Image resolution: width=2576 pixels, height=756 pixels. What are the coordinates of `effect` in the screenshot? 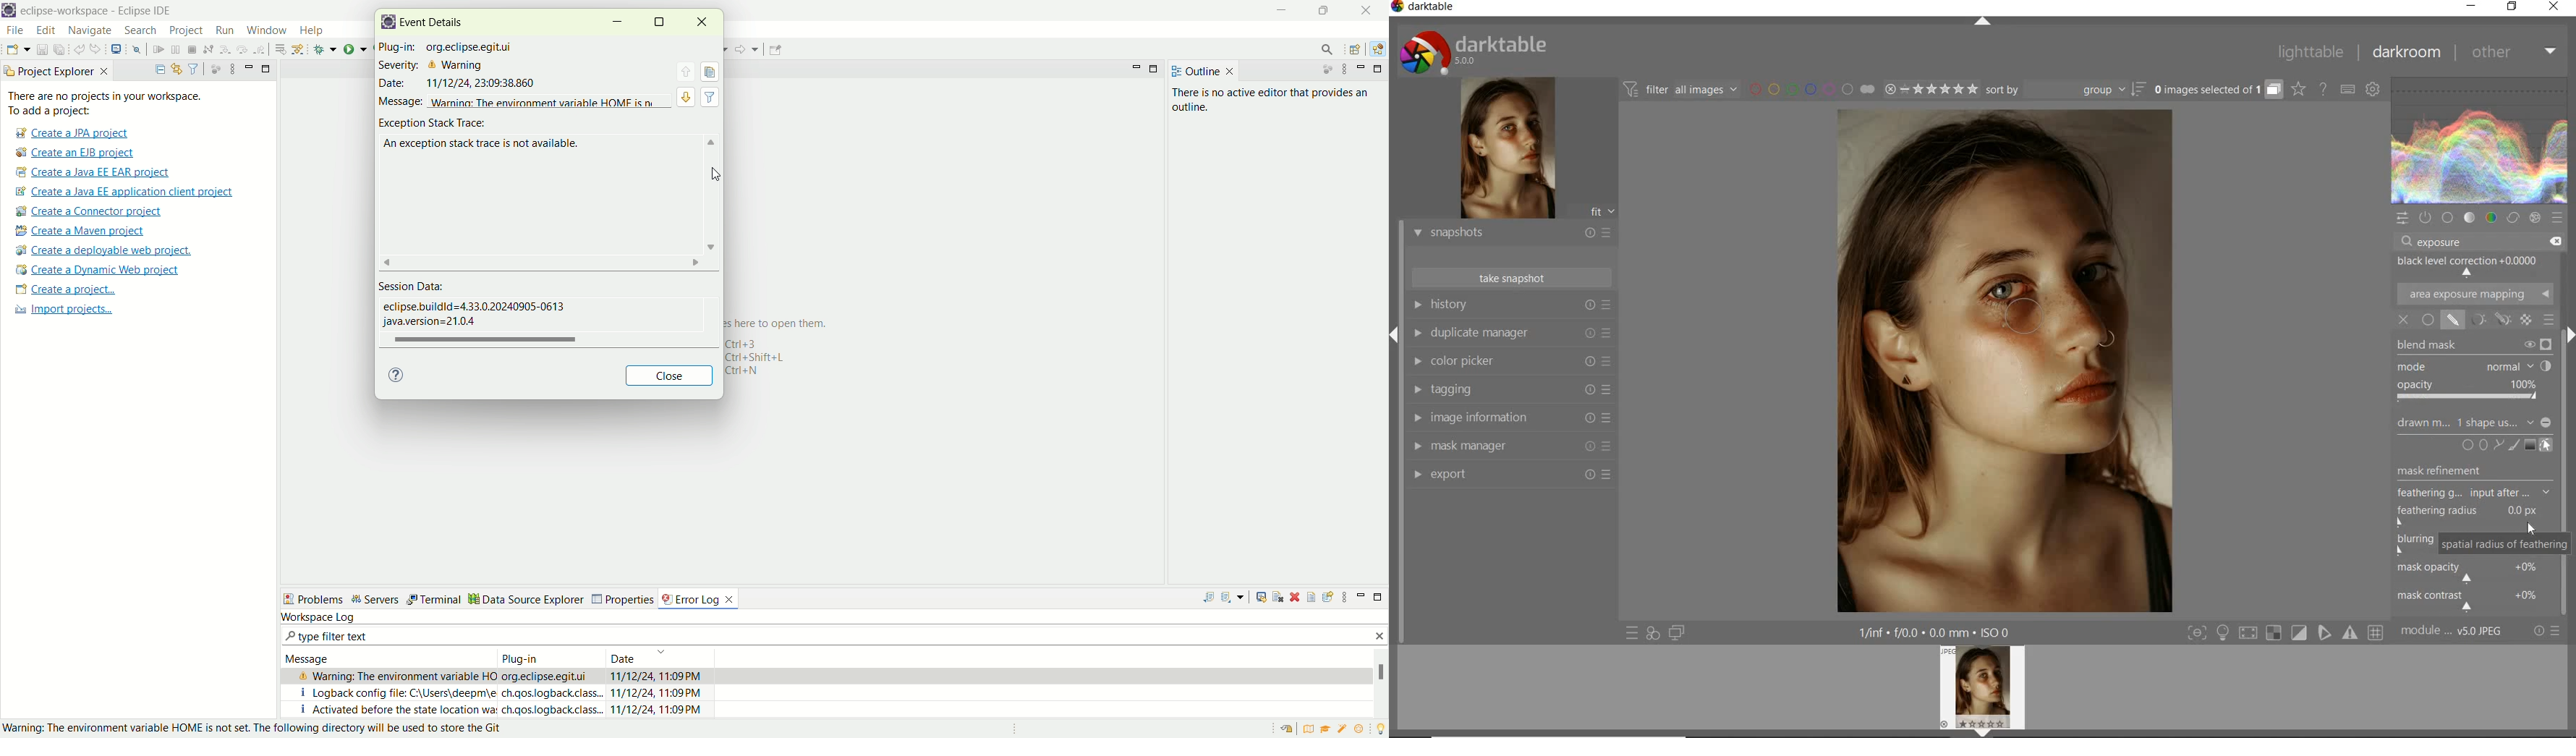 It's located at (2535, 218).